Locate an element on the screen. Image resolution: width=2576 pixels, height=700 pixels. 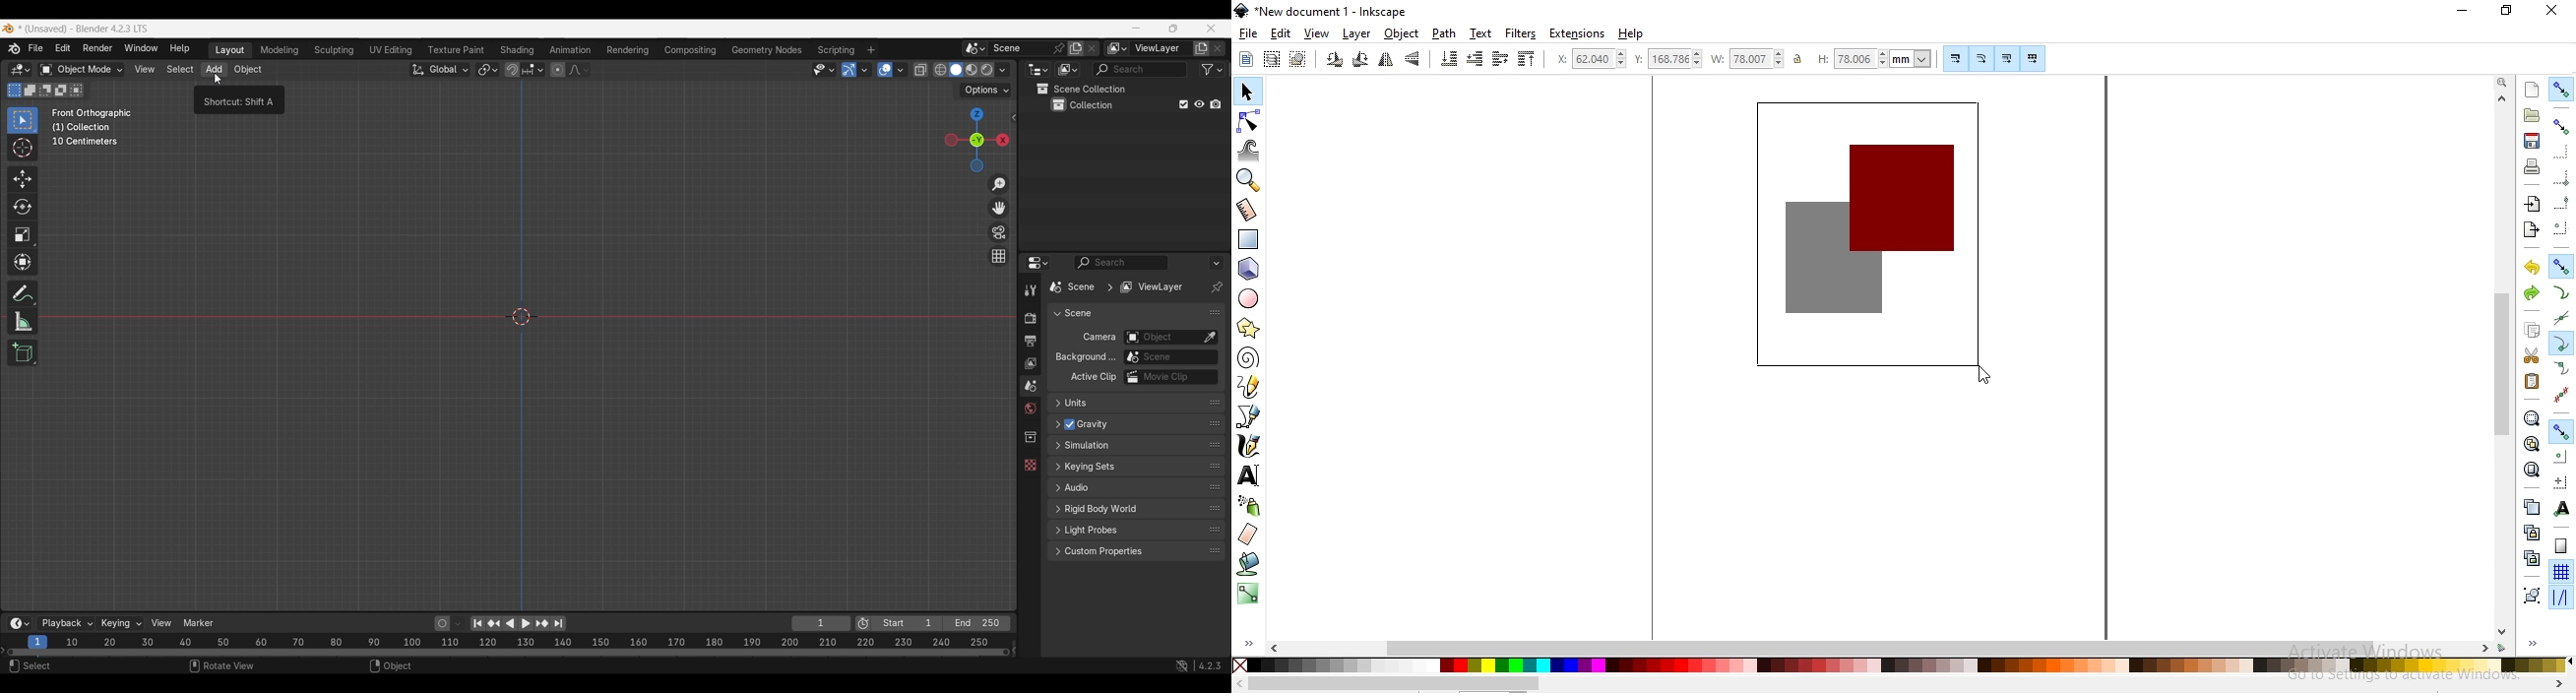
Snap during transform is located at coordinates (513, 69).